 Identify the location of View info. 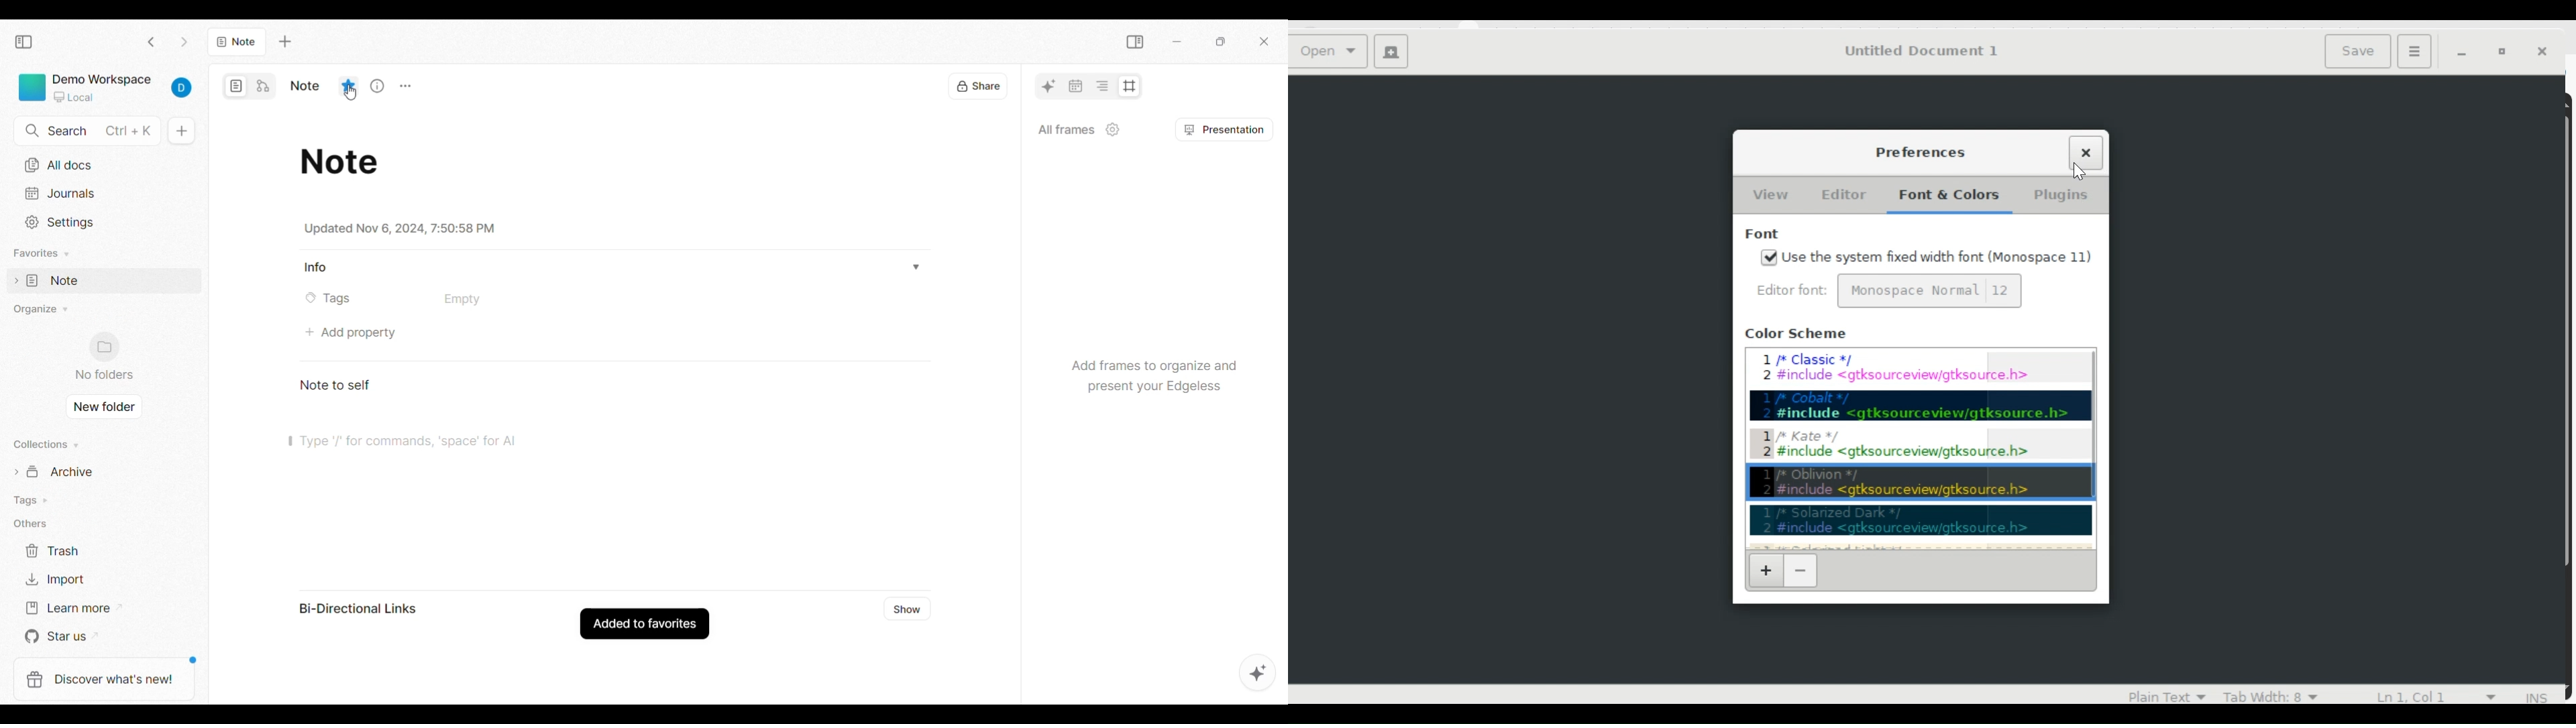
(379, 84).